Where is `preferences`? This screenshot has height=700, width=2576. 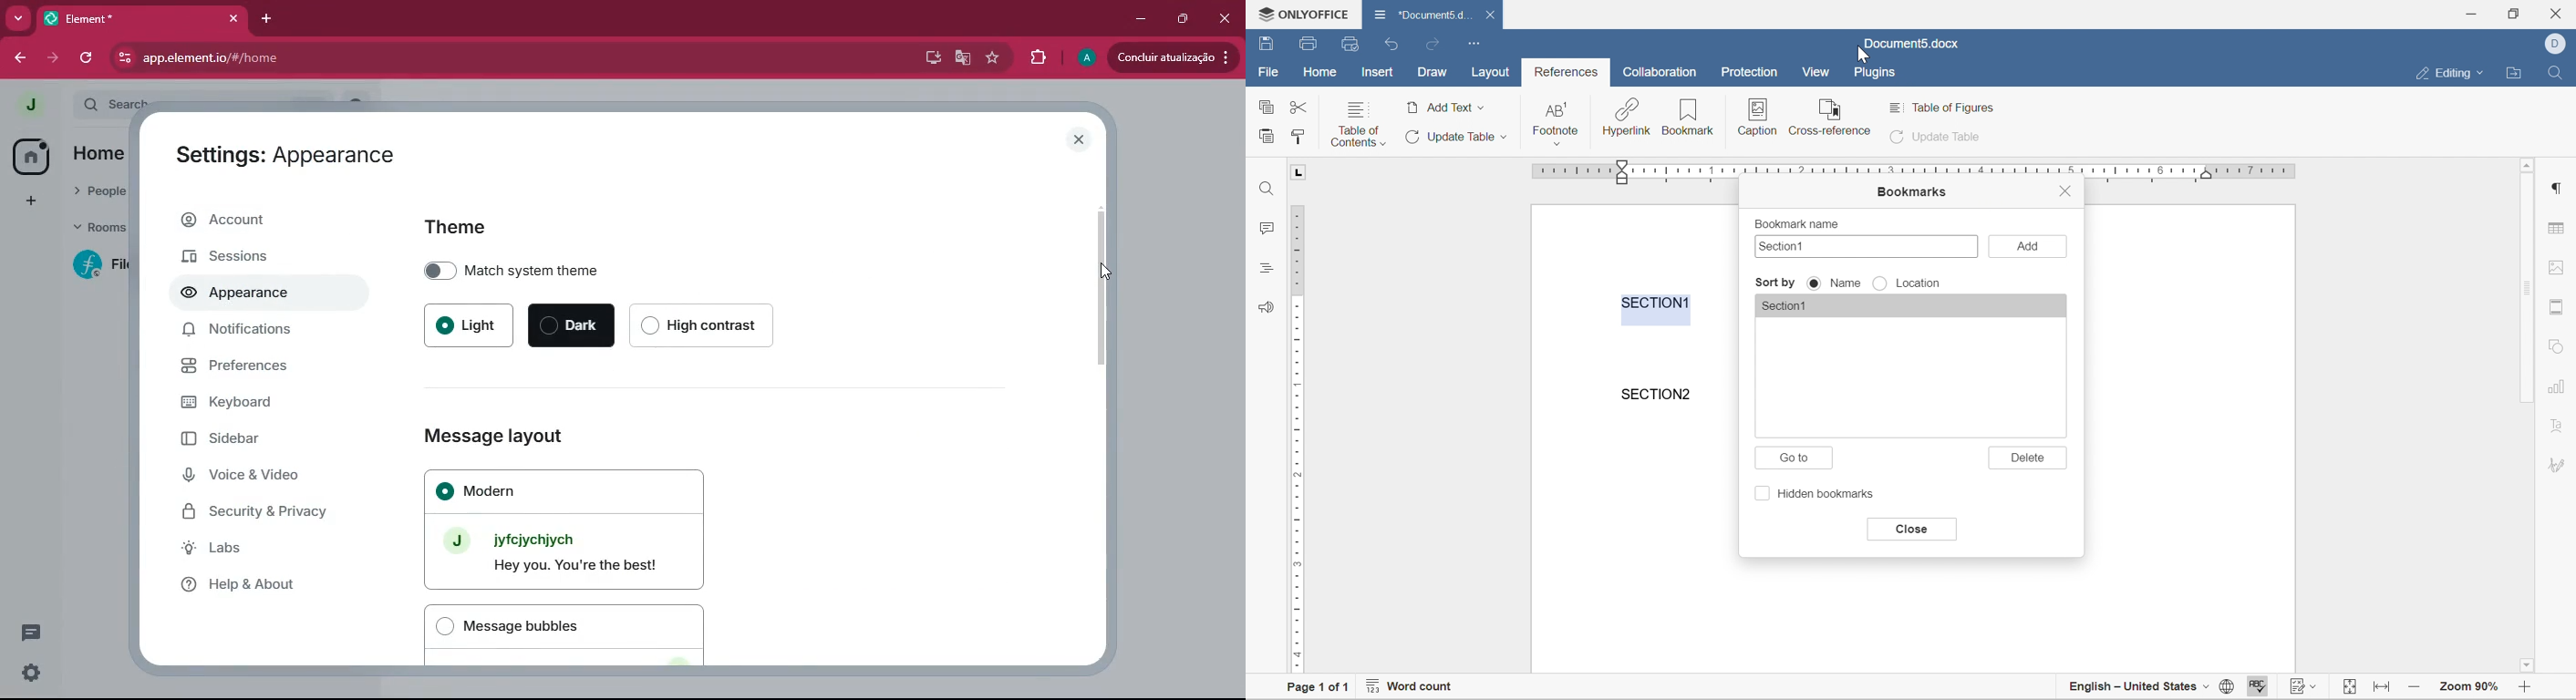
preferences is located at coordinates (254, 372).